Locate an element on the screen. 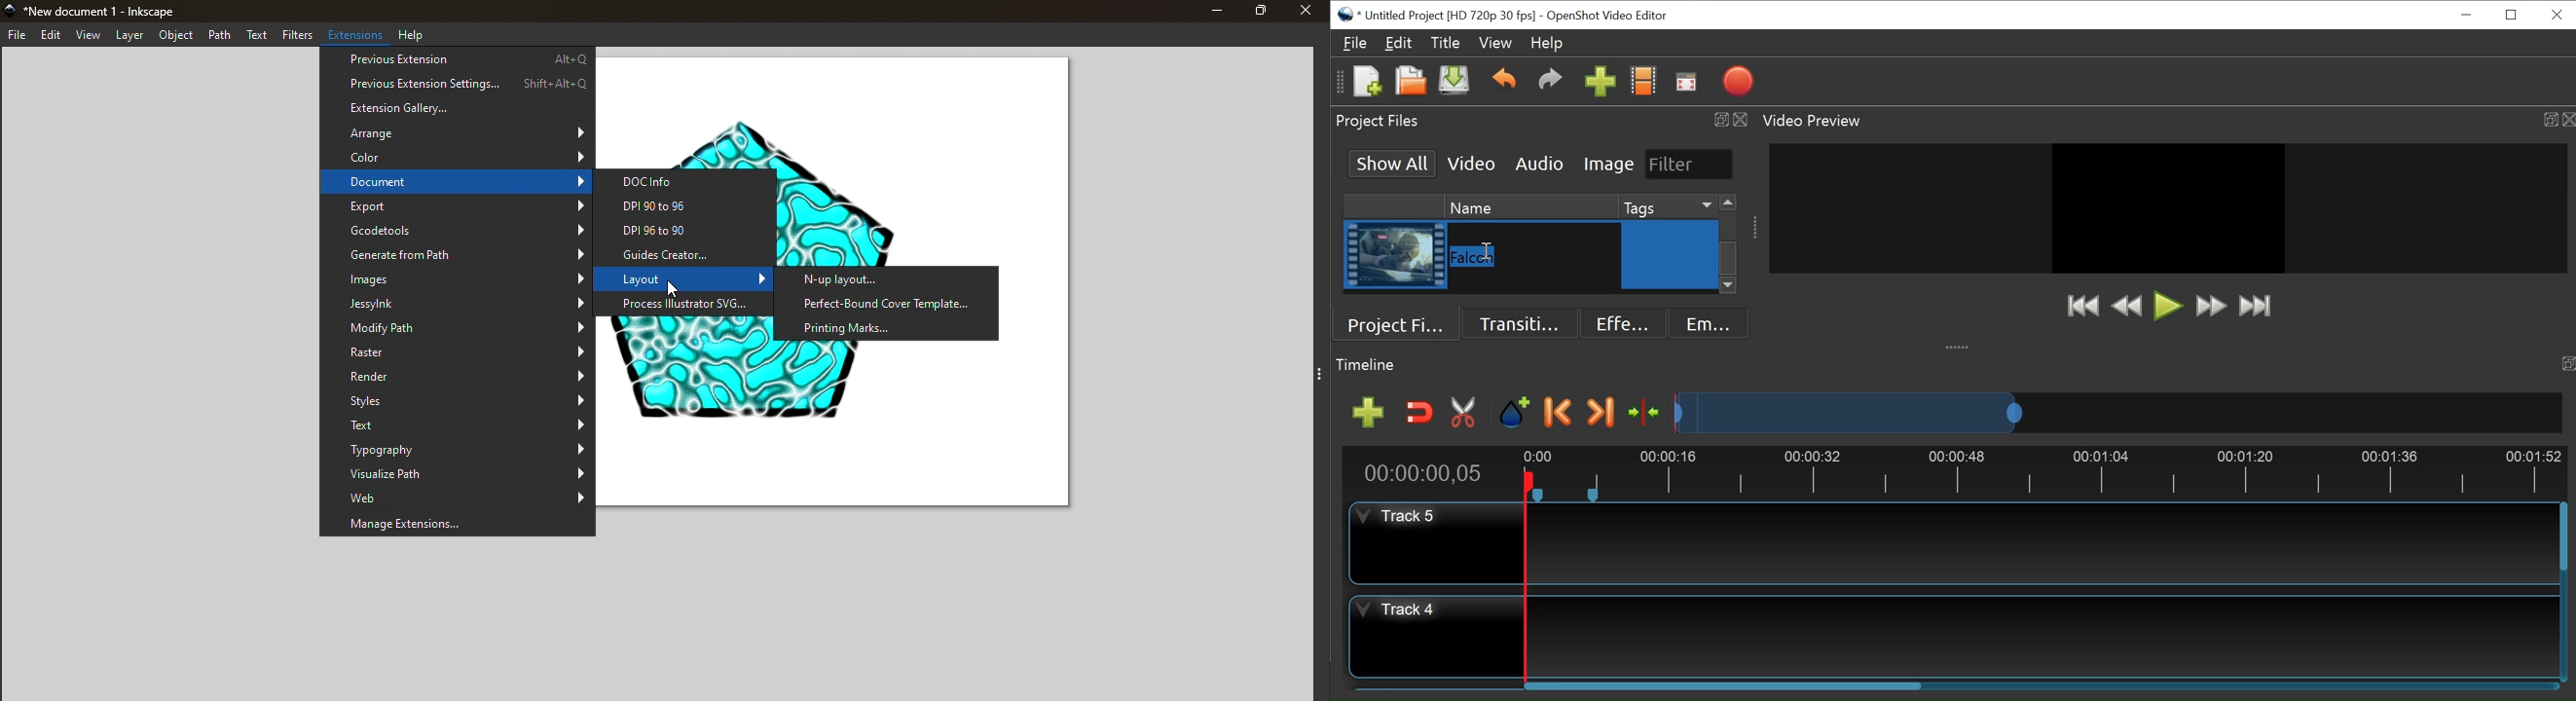  Effects is located at coordinates (1619, 322).